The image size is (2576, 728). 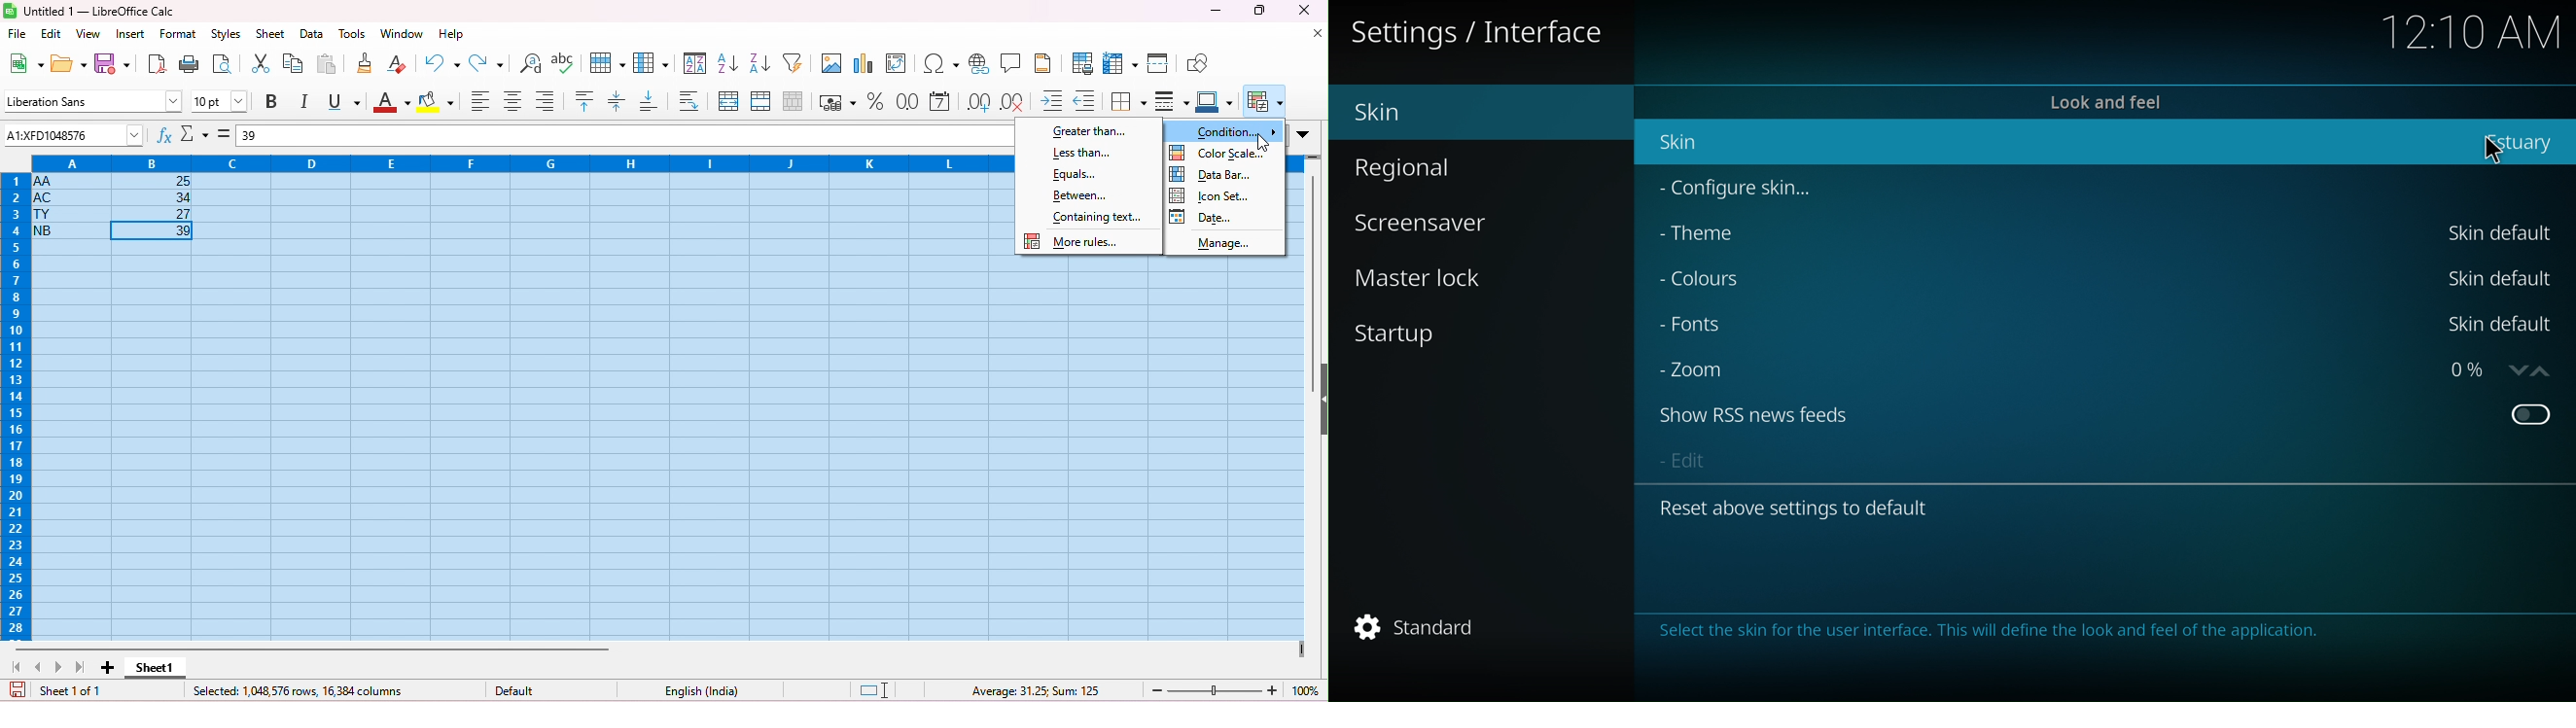 What do you see at coordinates (1425, 625) in the screenshot?
I see `standard` at bounding box center [1425, 625].